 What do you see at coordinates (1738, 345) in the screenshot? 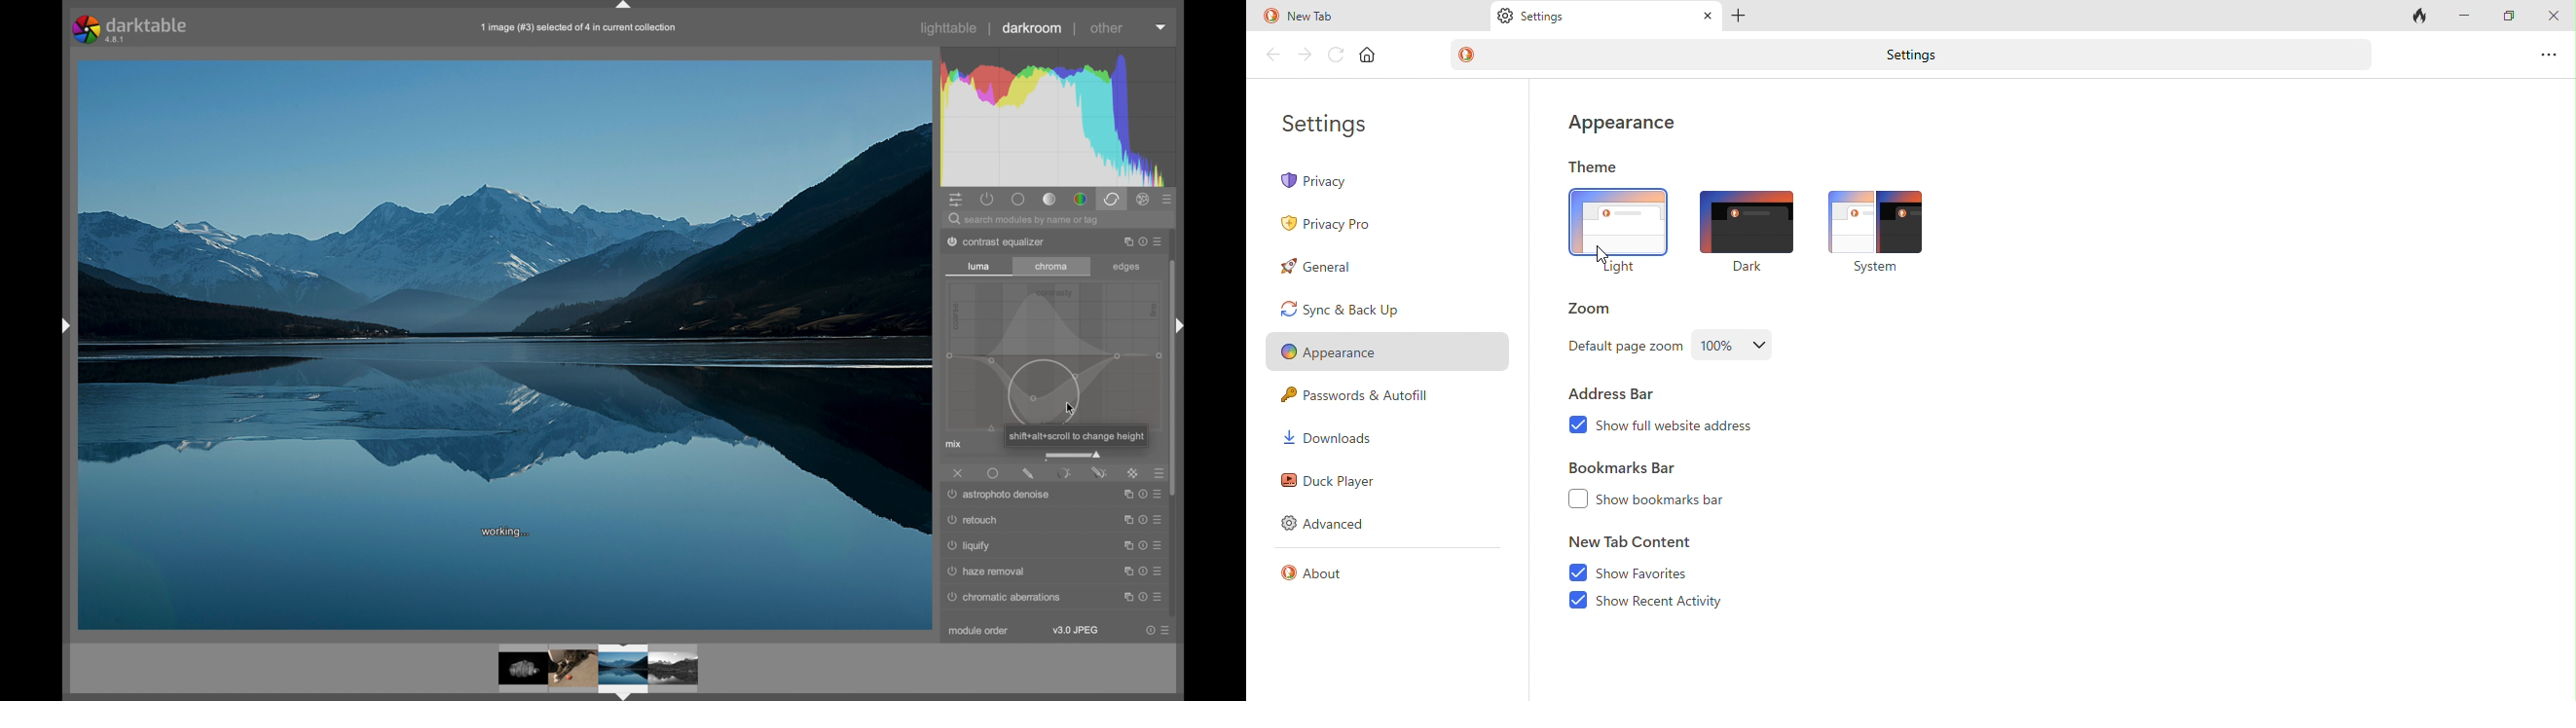
I see `default zoom-100%` at bounding box center [1738, 345].